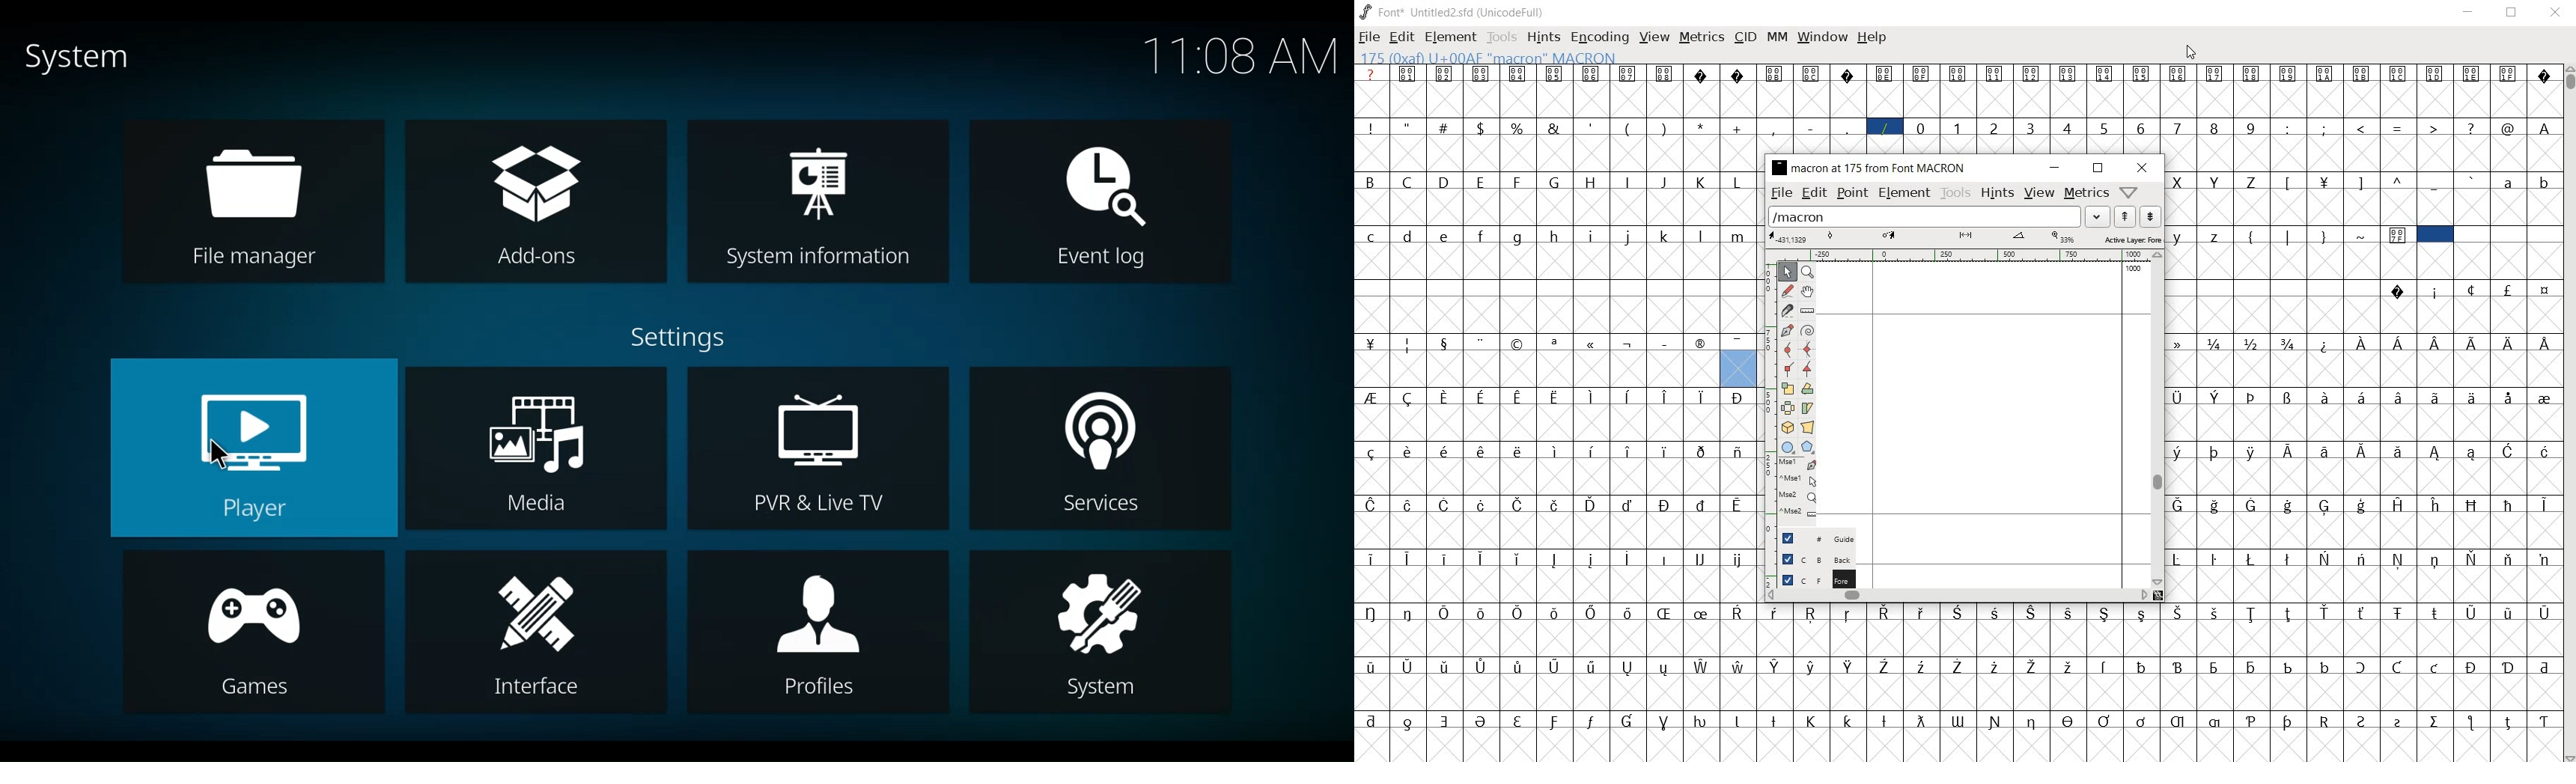 This screenshot has height=784, width=2576. I want to click on Symbol, so click(1556, 505).